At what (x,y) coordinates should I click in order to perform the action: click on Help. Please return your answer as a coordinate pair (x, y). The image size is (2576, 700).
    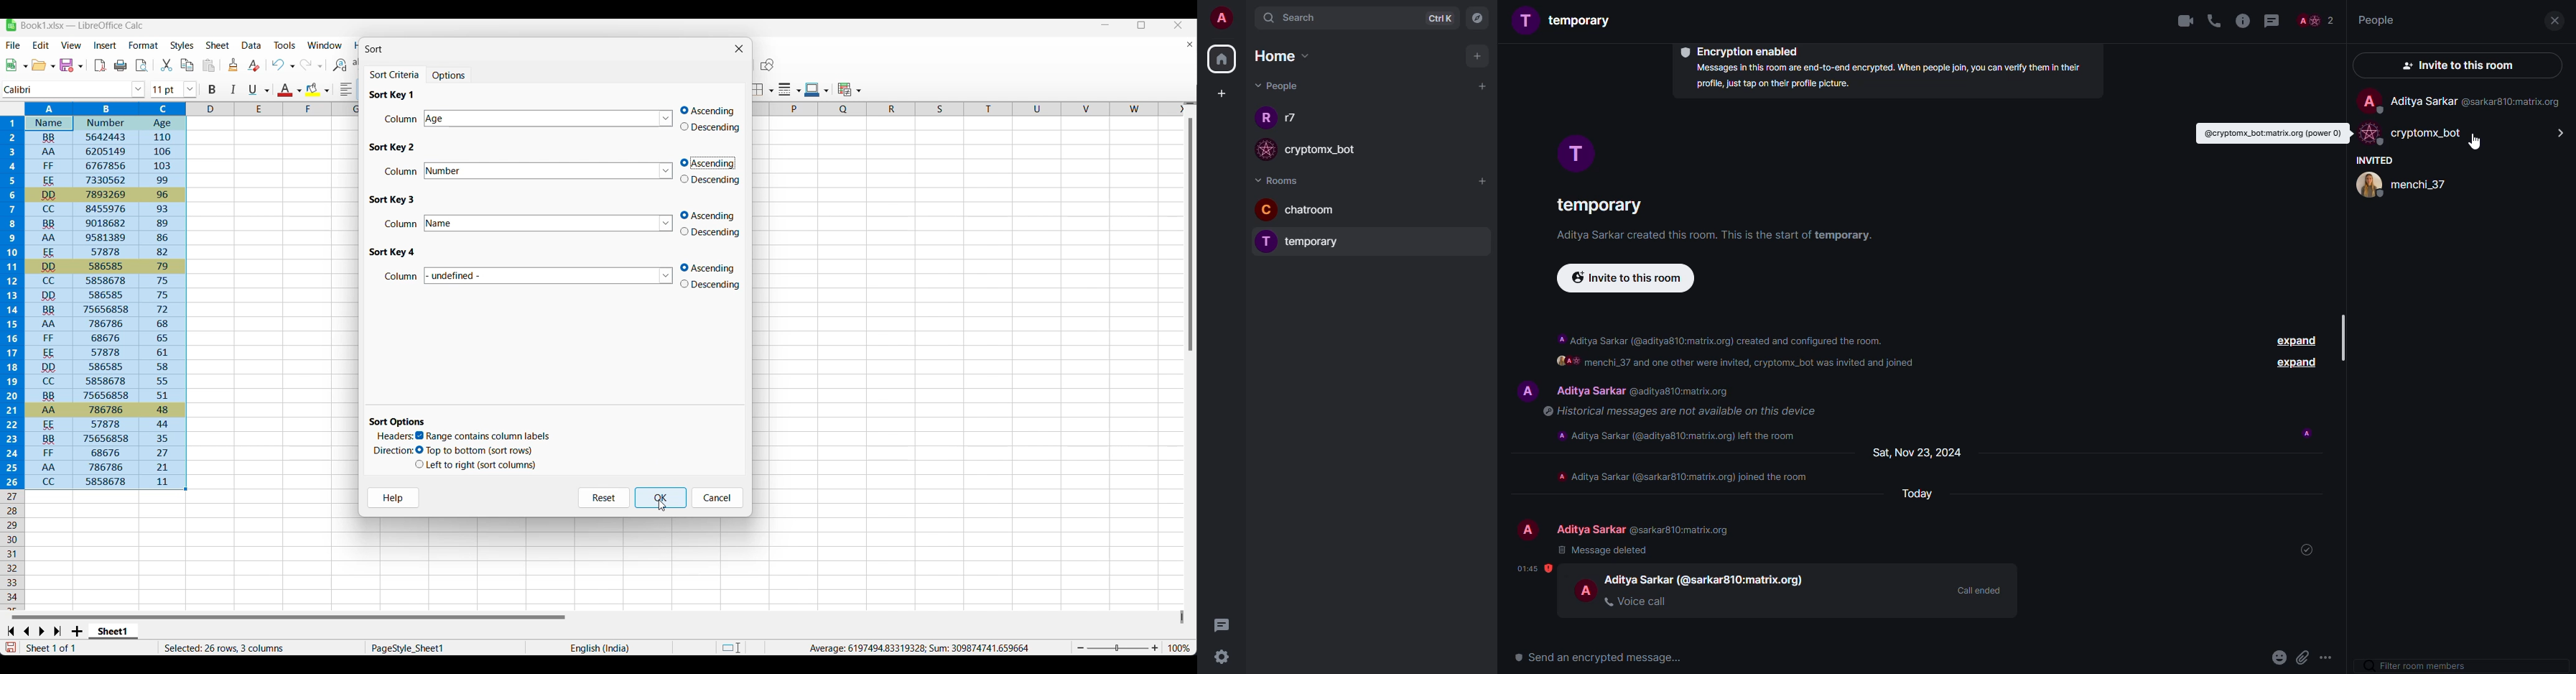
    Looking at the image, I should click on (394, 497).